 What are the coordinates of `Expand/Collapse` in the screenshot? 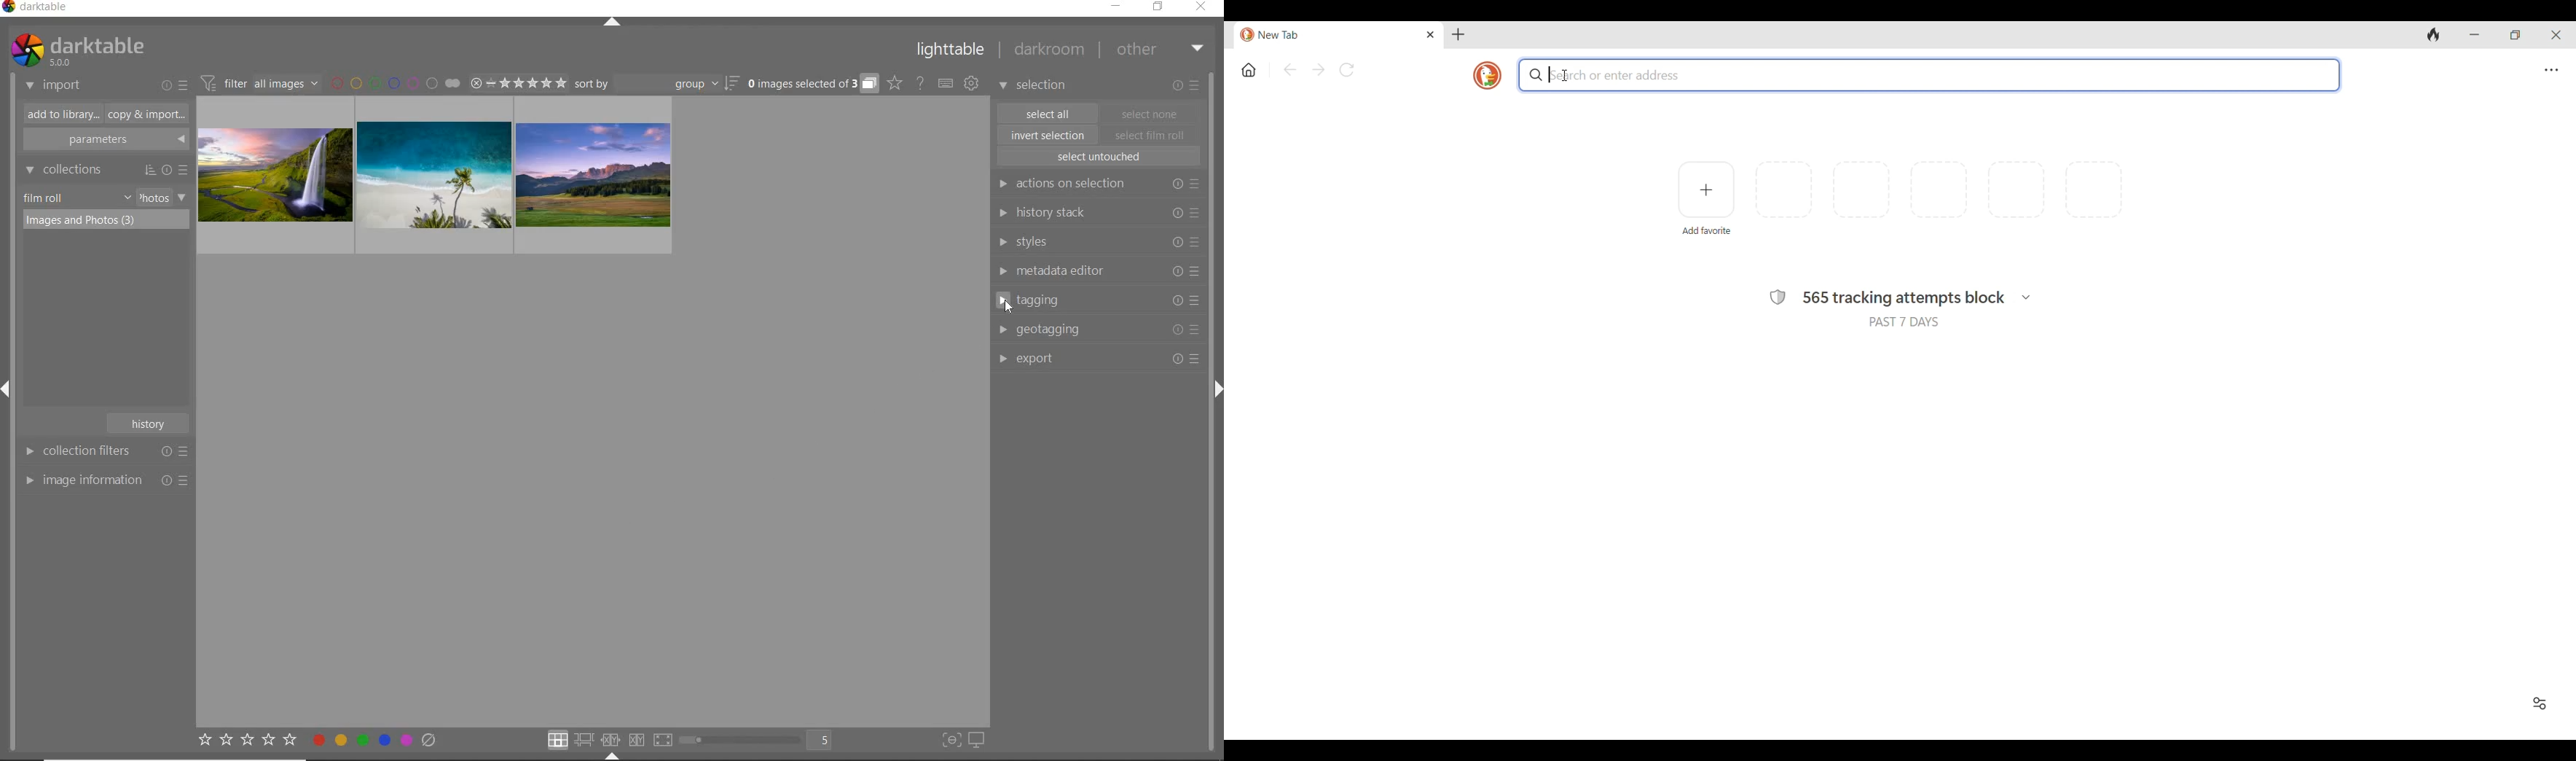 It's located at (613, 756).